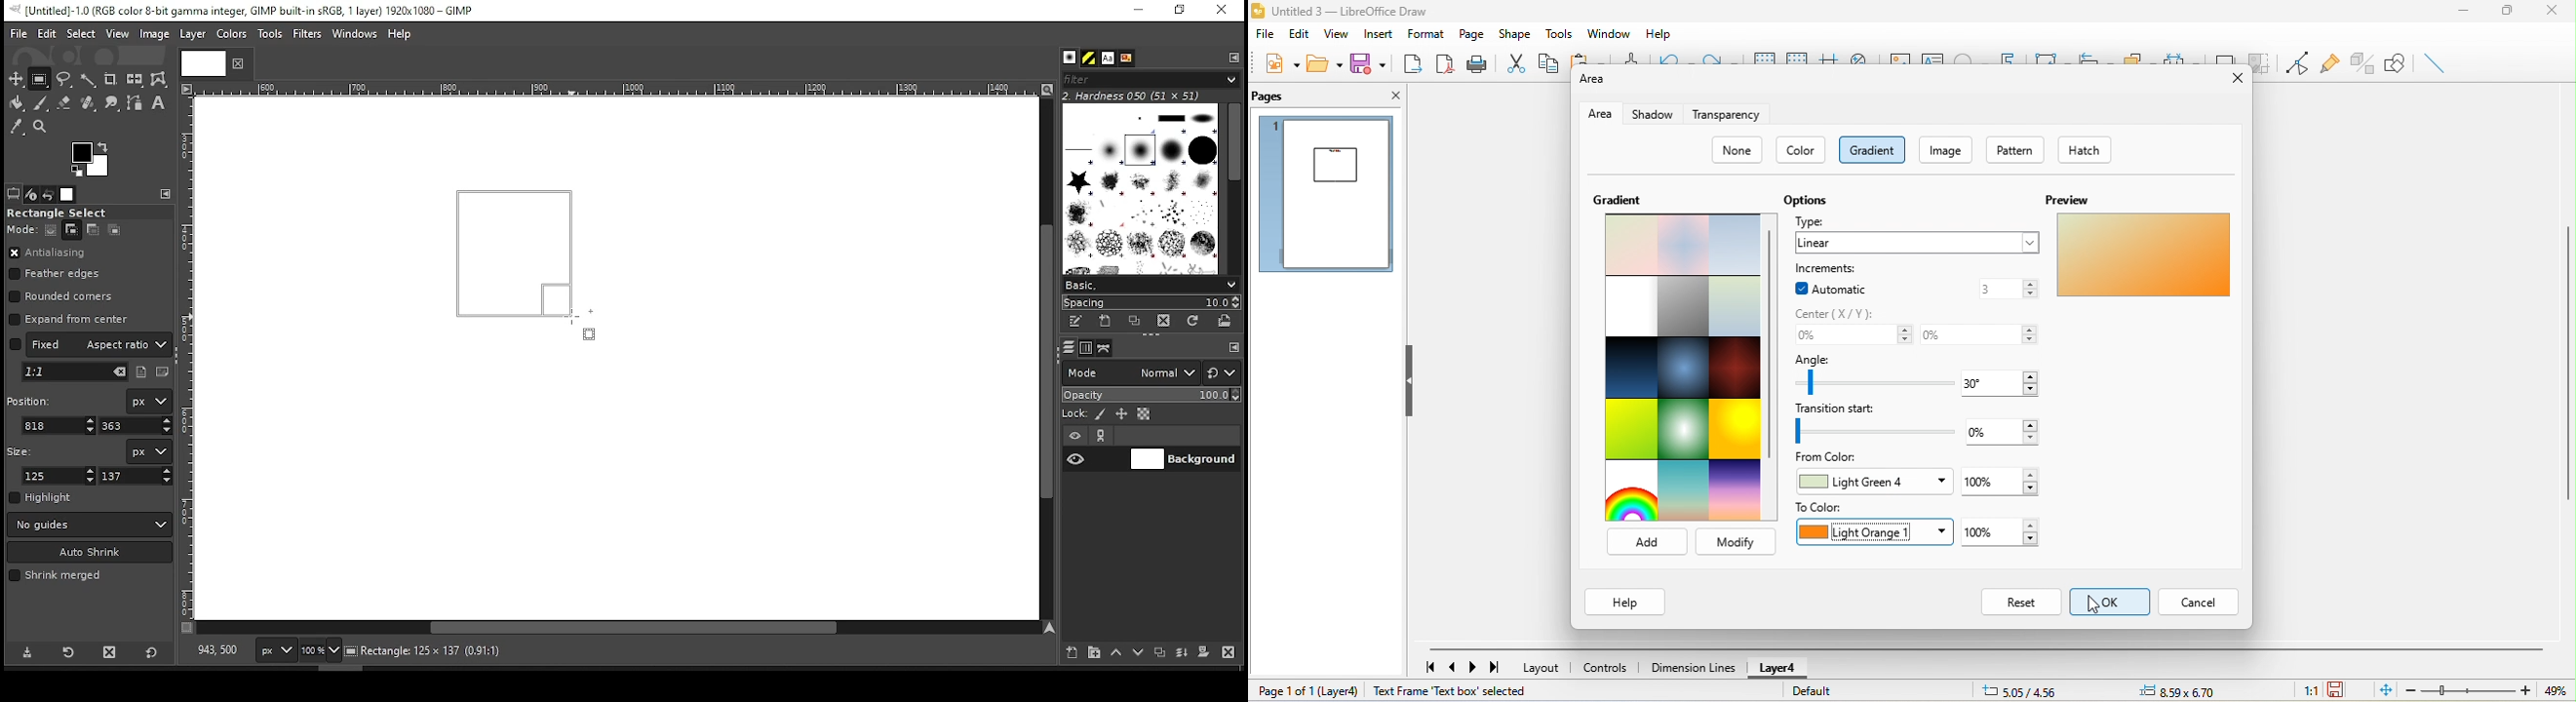  I want to click on vertical scroll bar, so click(1773, 349).